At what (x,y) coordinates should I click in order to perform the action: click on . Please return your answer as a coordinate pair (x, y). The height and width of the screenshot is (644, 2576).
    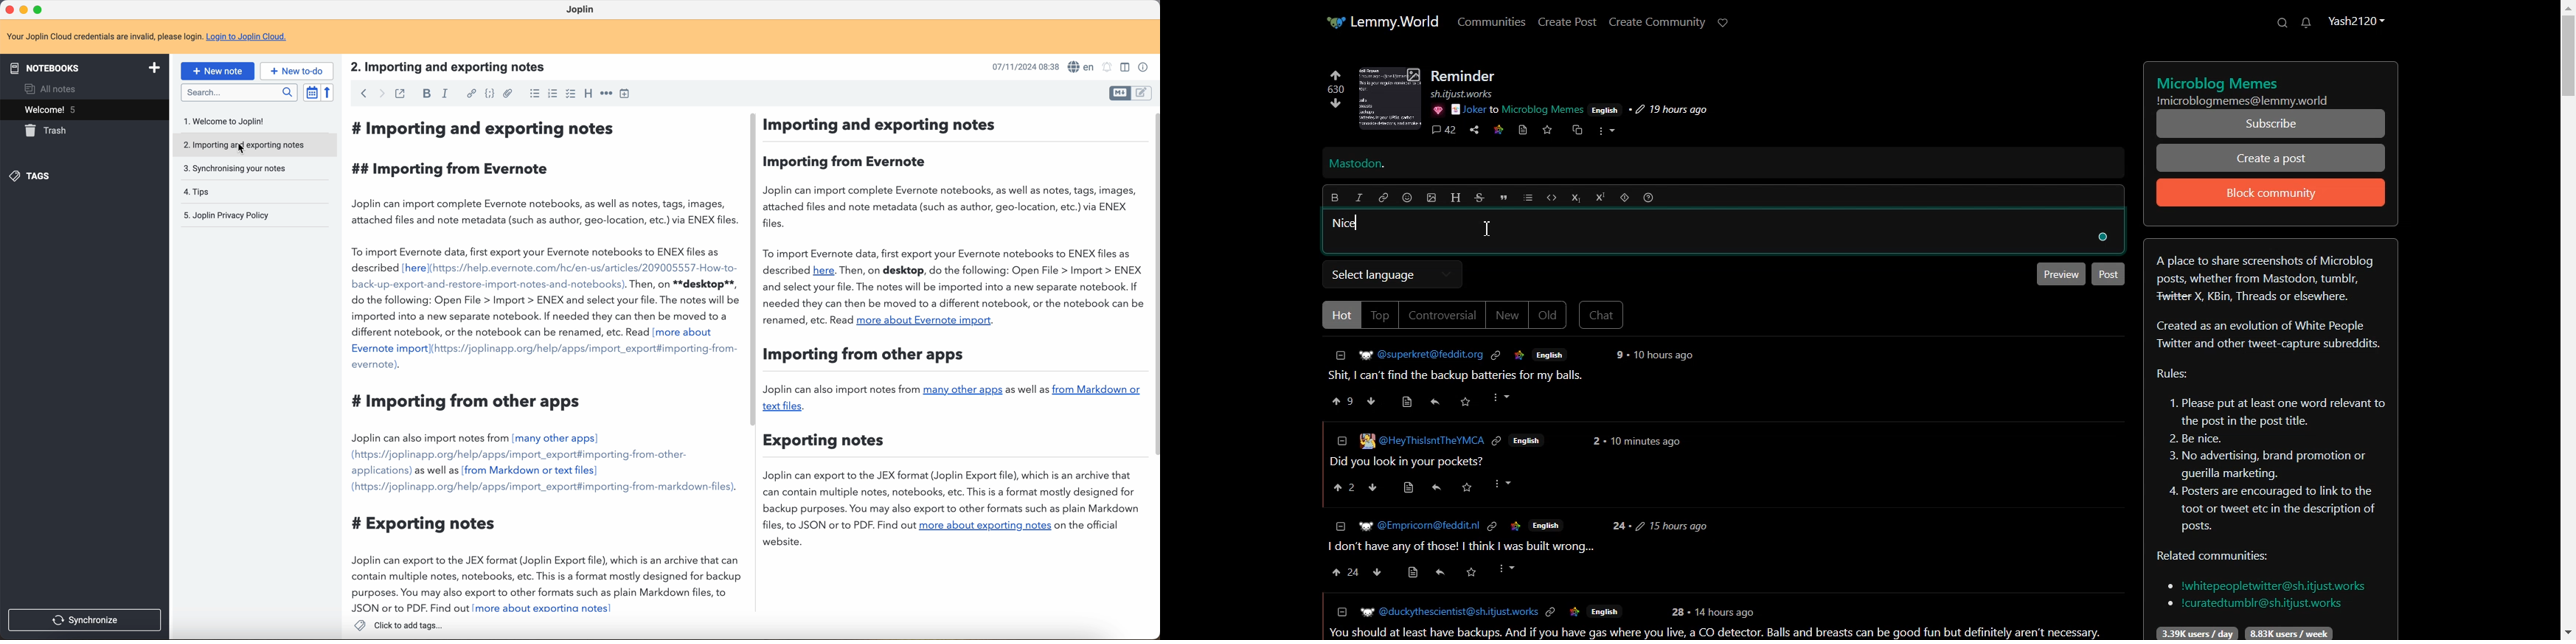
    Looking at the image, I should click on (1672, 526).